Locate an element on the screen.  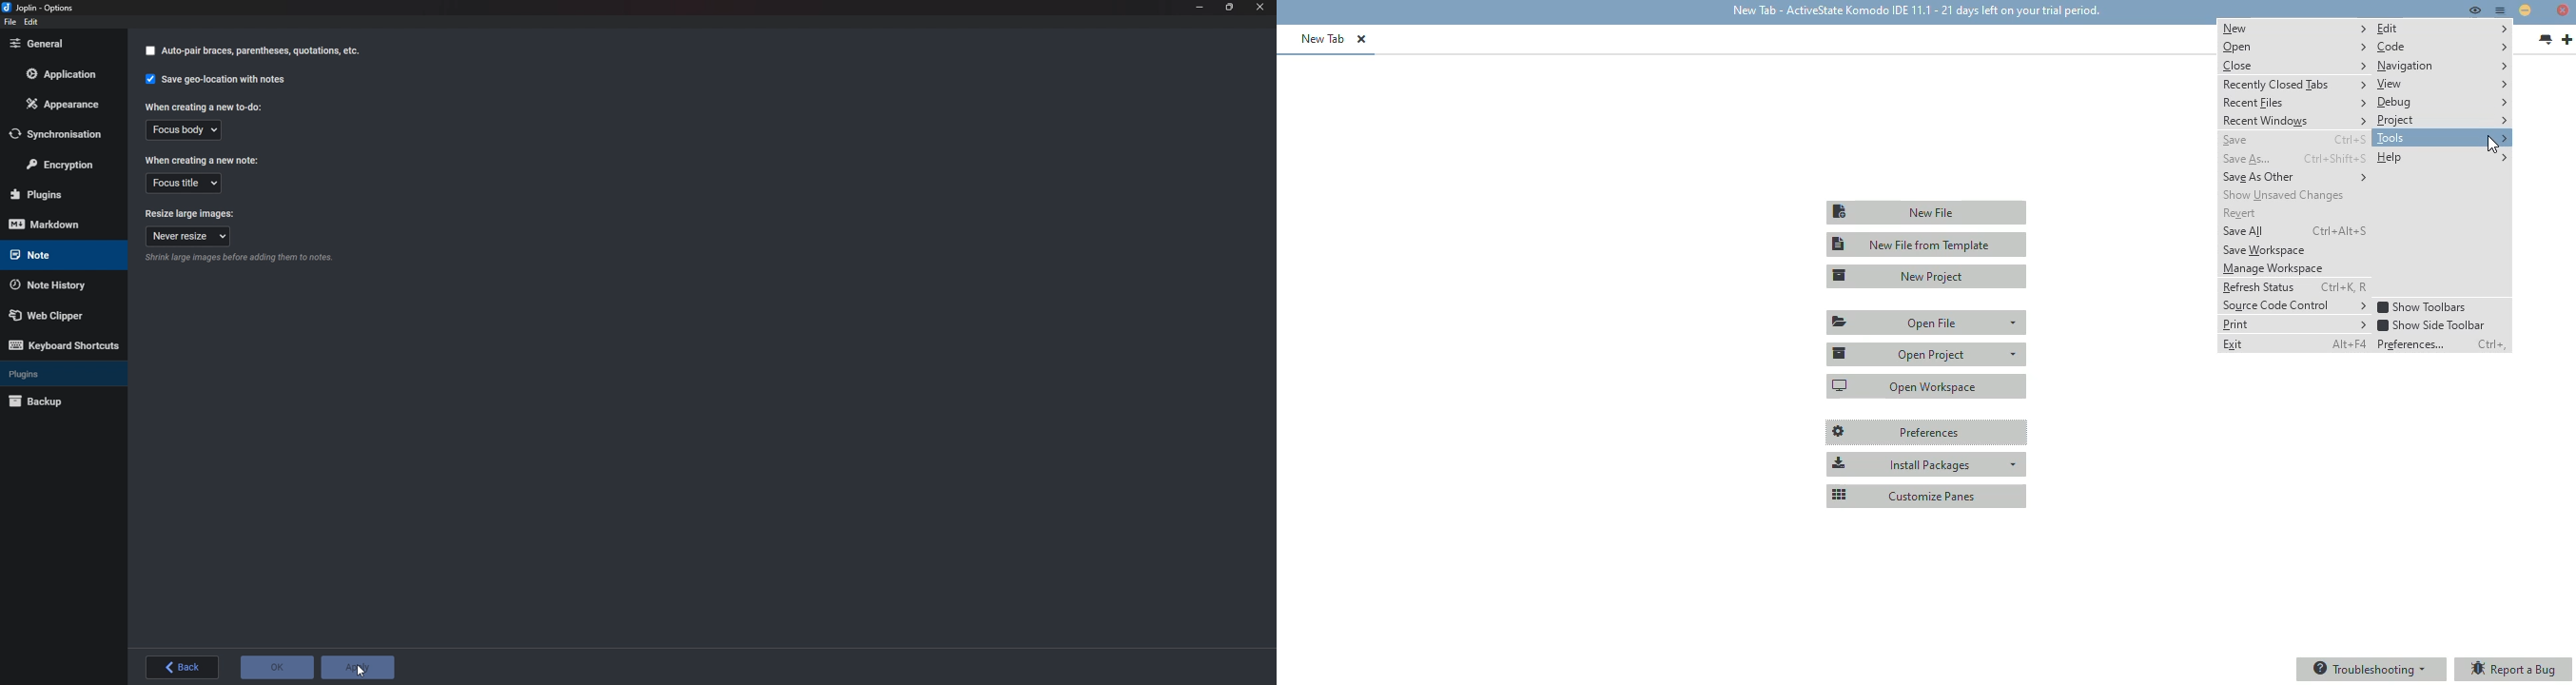
edit is located at coordinates (30, 21).